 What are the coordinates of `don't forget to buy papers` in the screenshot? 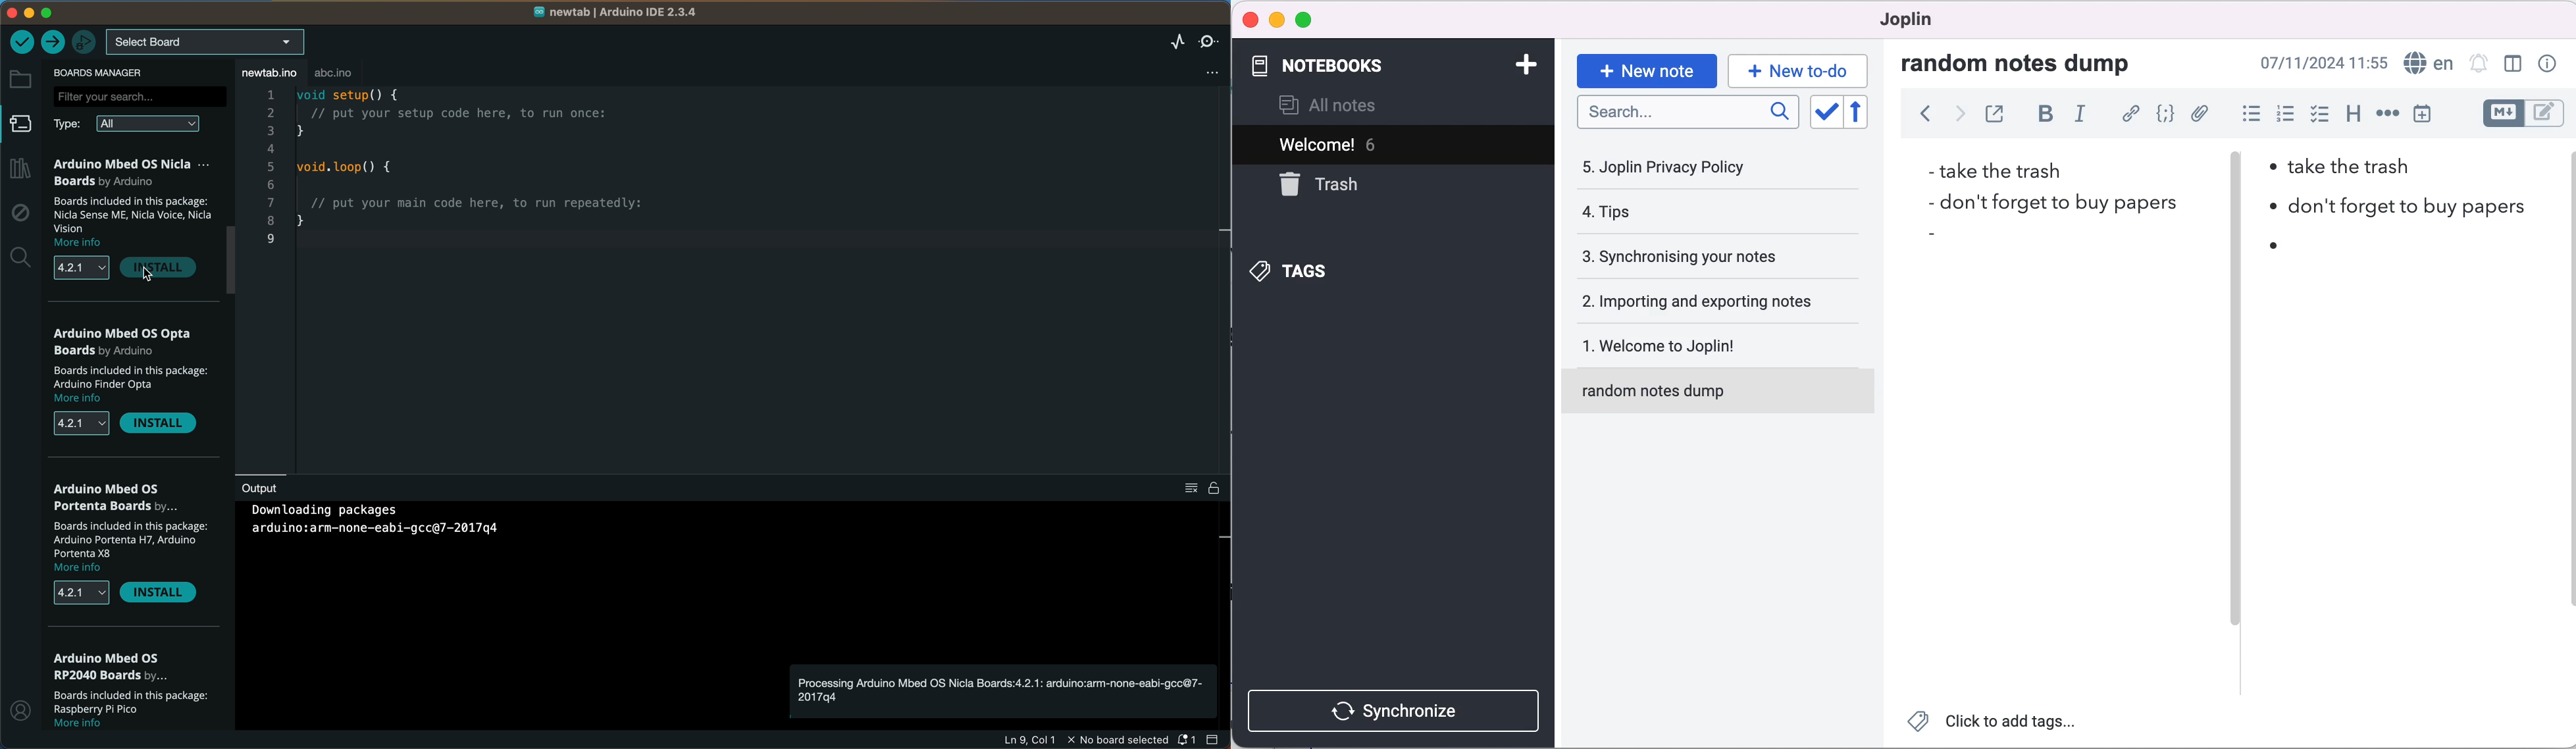 It's located at (2044, 202).